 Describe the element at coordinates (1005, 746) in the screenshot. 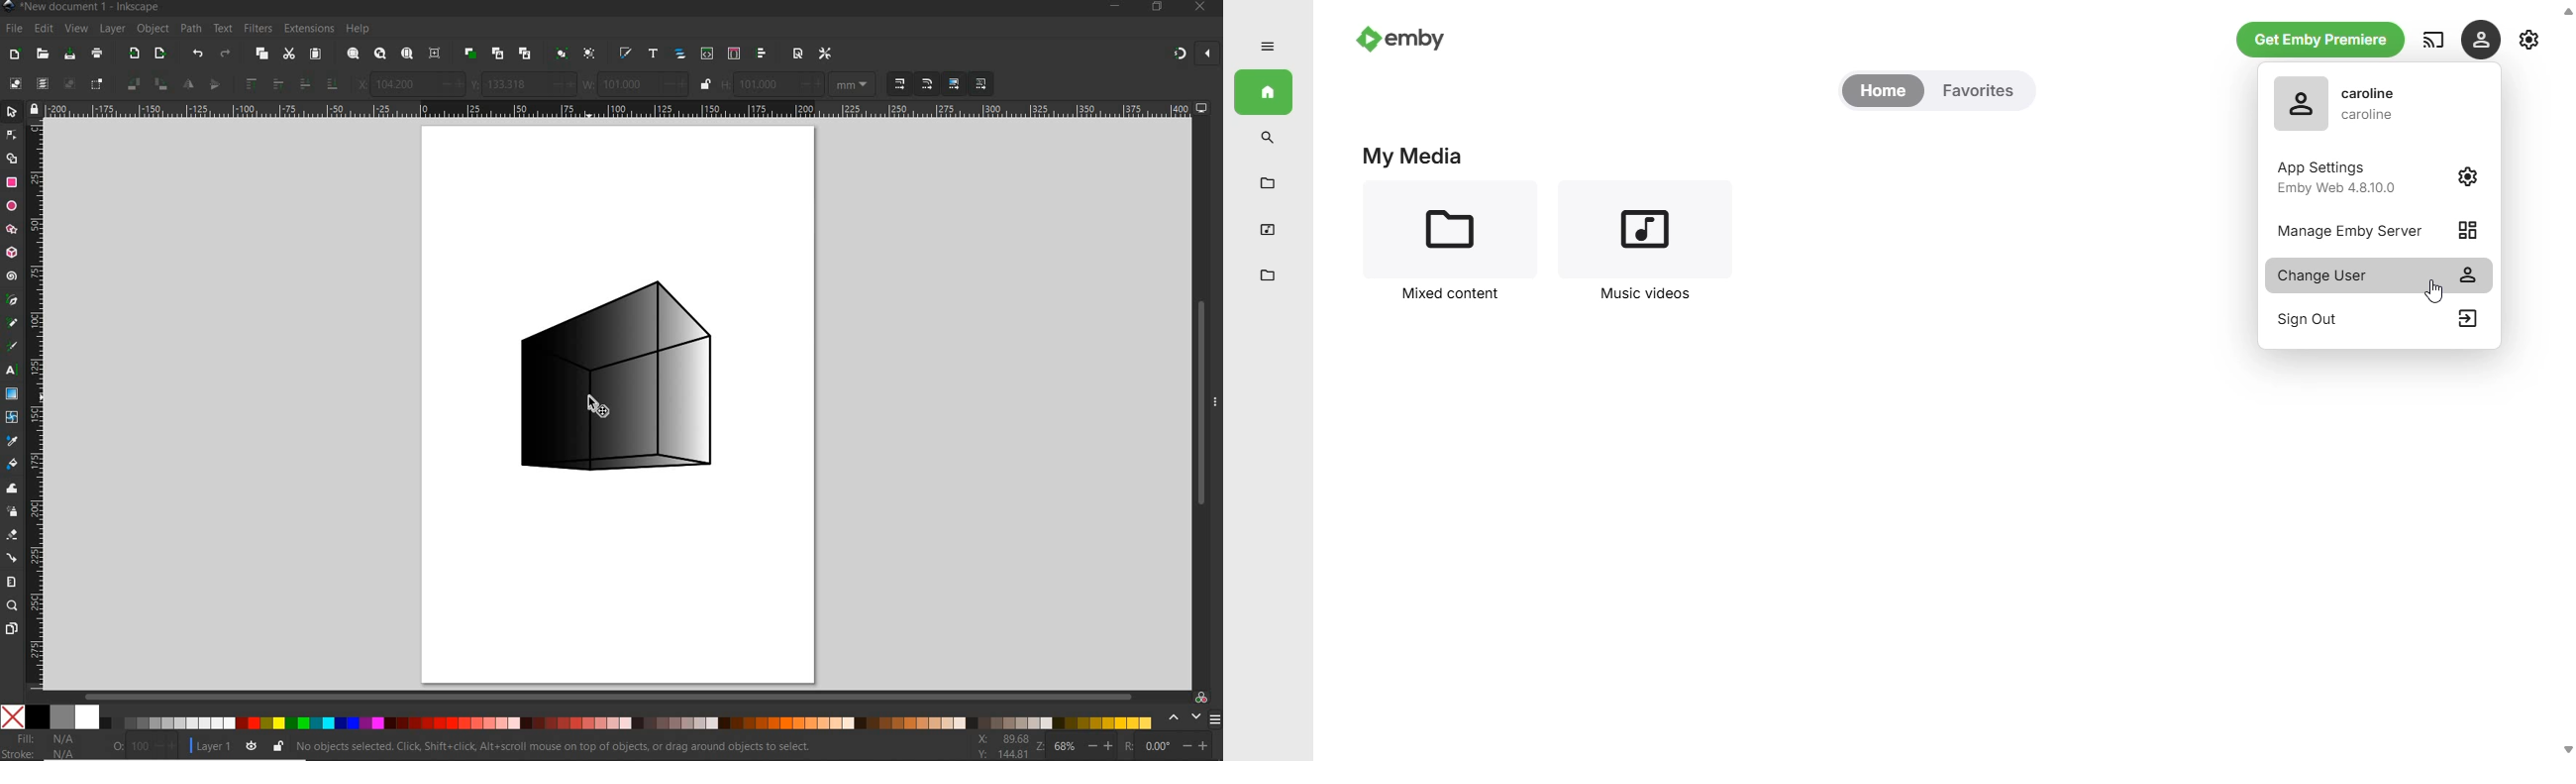

I see `CURSOR COORDINATES` at that location.